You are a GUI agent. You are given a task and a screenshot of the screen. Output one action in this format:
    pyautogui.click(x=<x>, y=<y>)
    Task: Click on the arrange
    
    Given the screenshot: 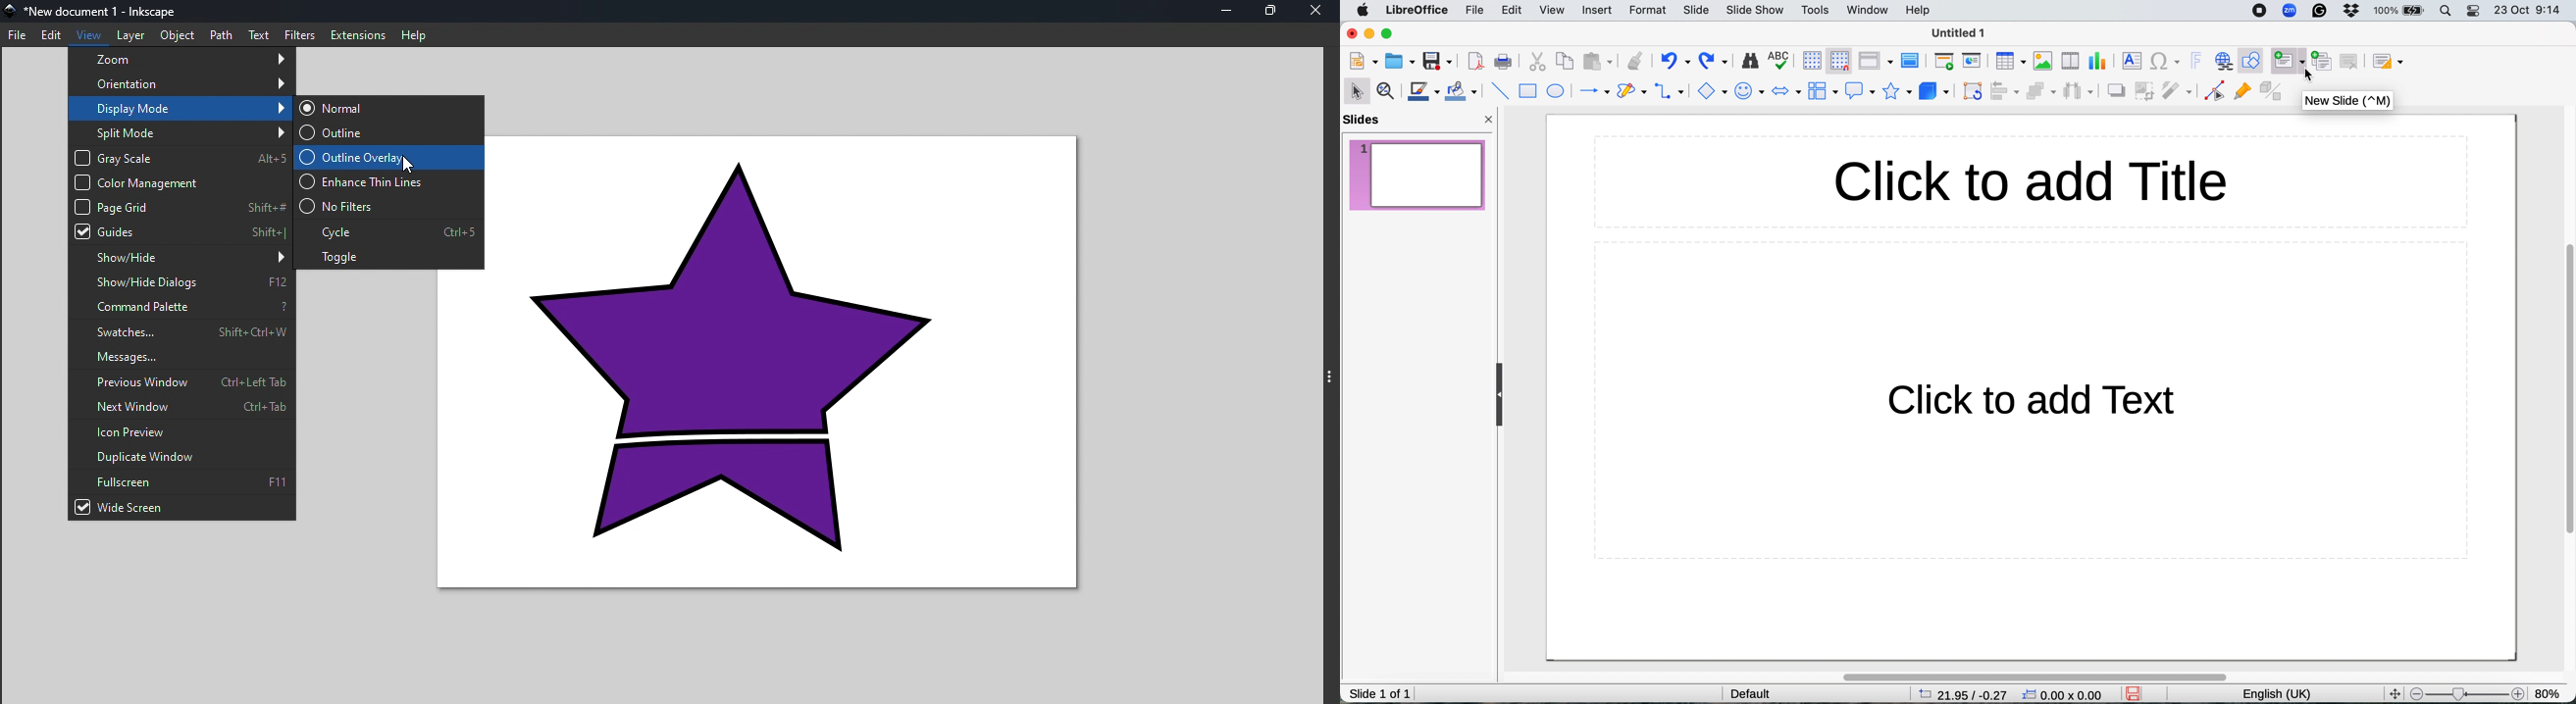 What is the action you would take?
    pyautogui.click(x=2040, y=93)
    